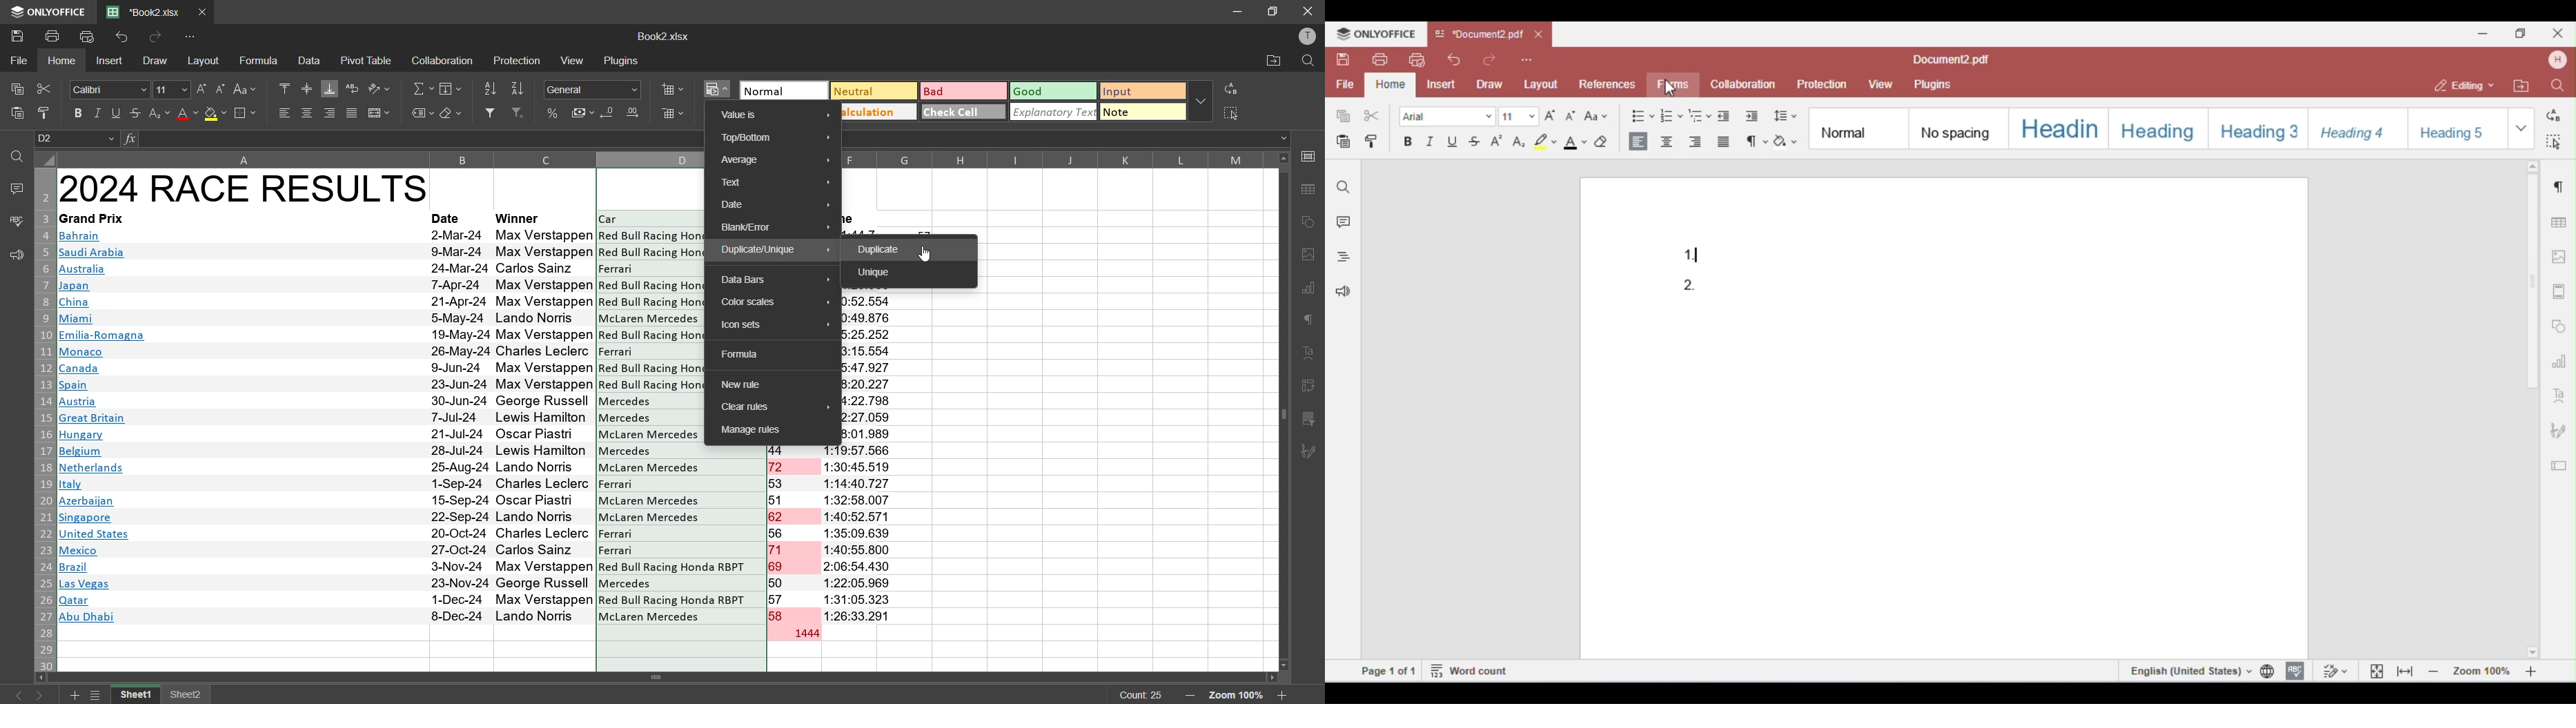 The height and width of the screenshot is (728, 2576). What do you see at coordinates (583, 110) in the screenshot?
I see `accounting` at bounding box center [583, 110].